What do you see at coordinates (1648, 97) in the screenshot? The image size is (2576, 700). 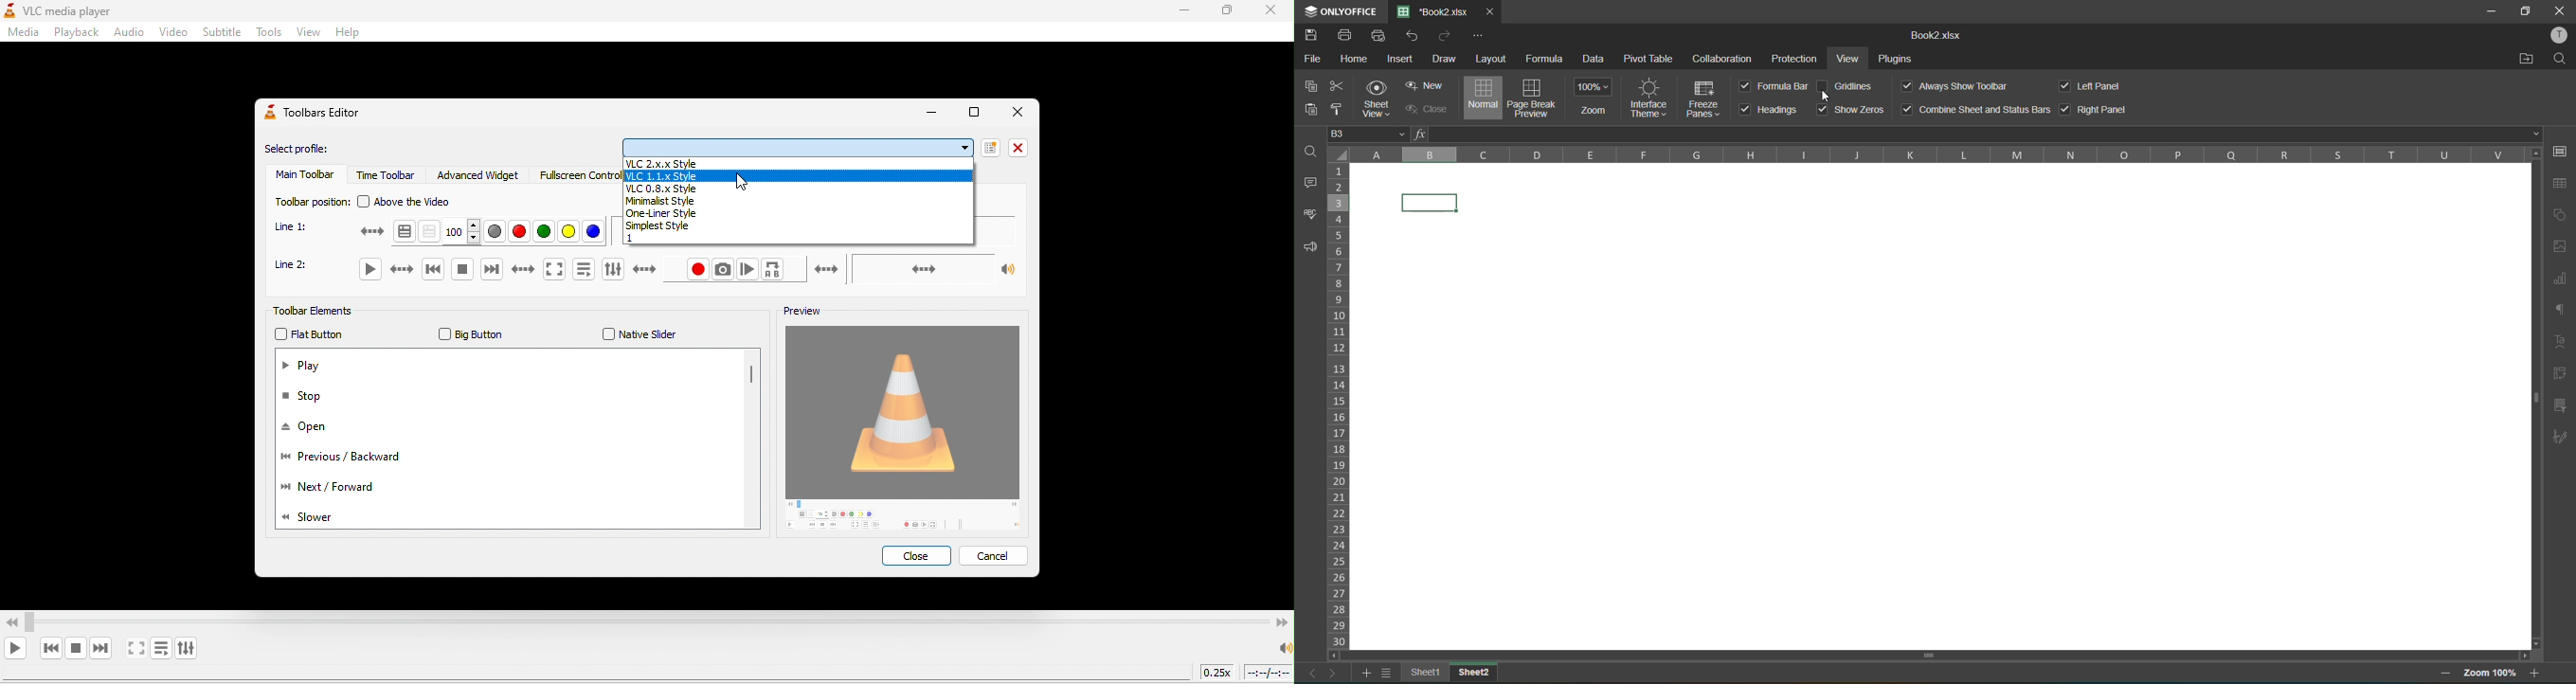 I see `interface theme` at bounding box center [1648, 97].